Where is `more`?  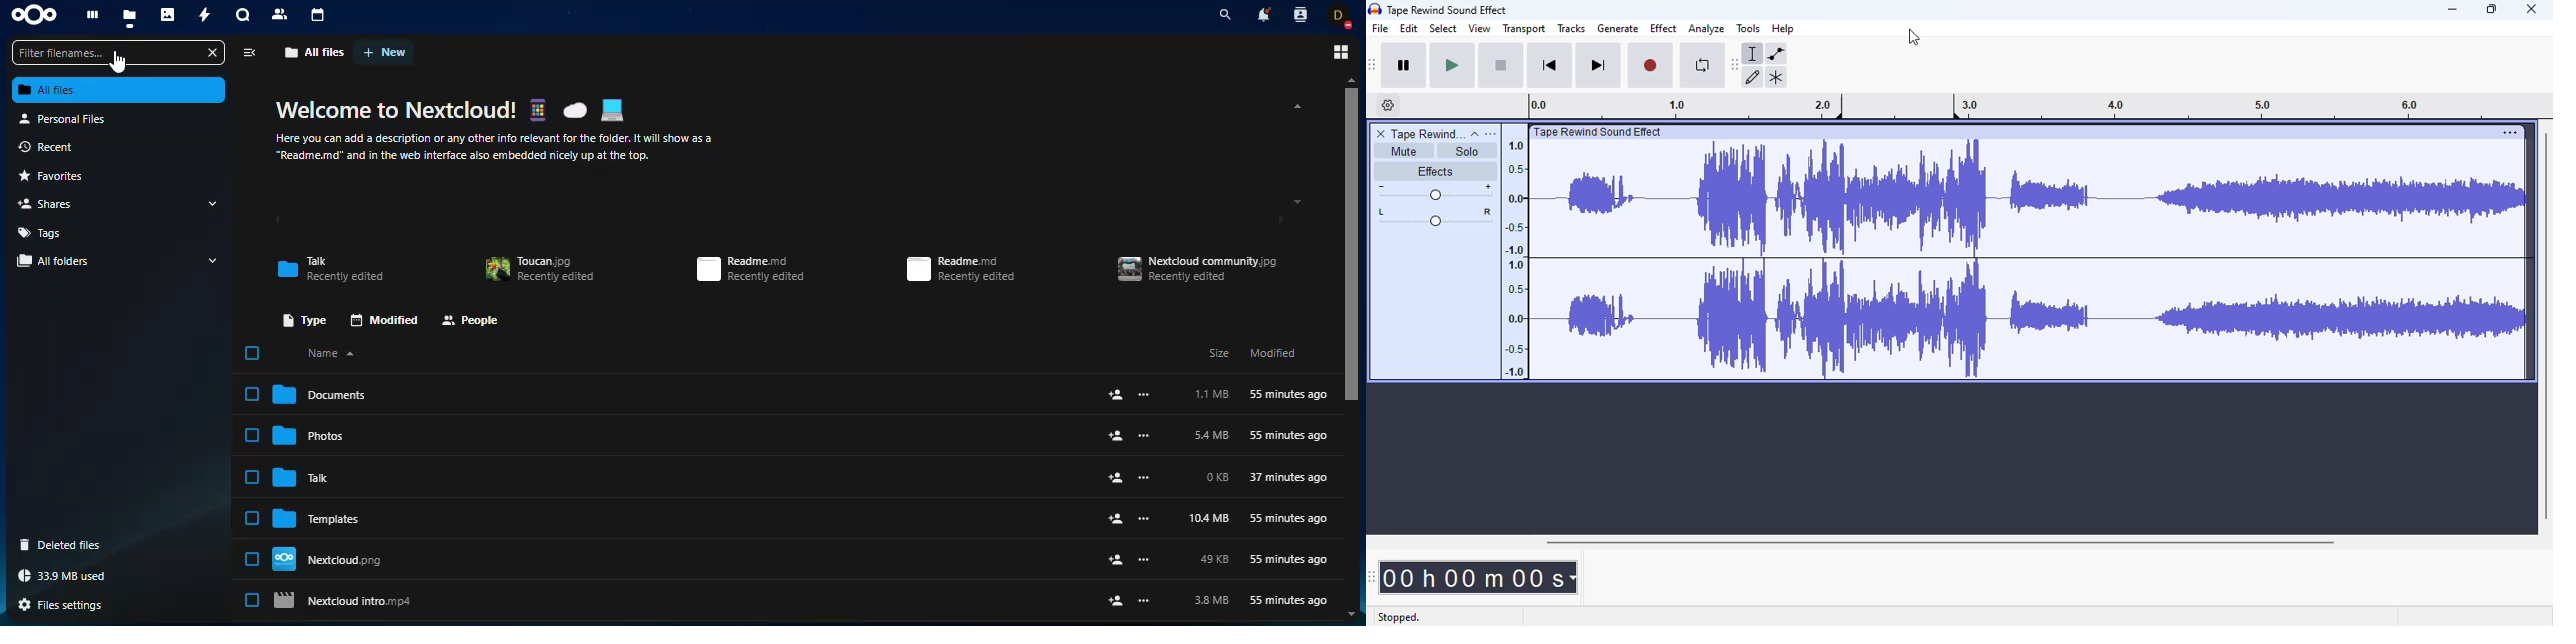
more is located at coordinates (1144, 478).